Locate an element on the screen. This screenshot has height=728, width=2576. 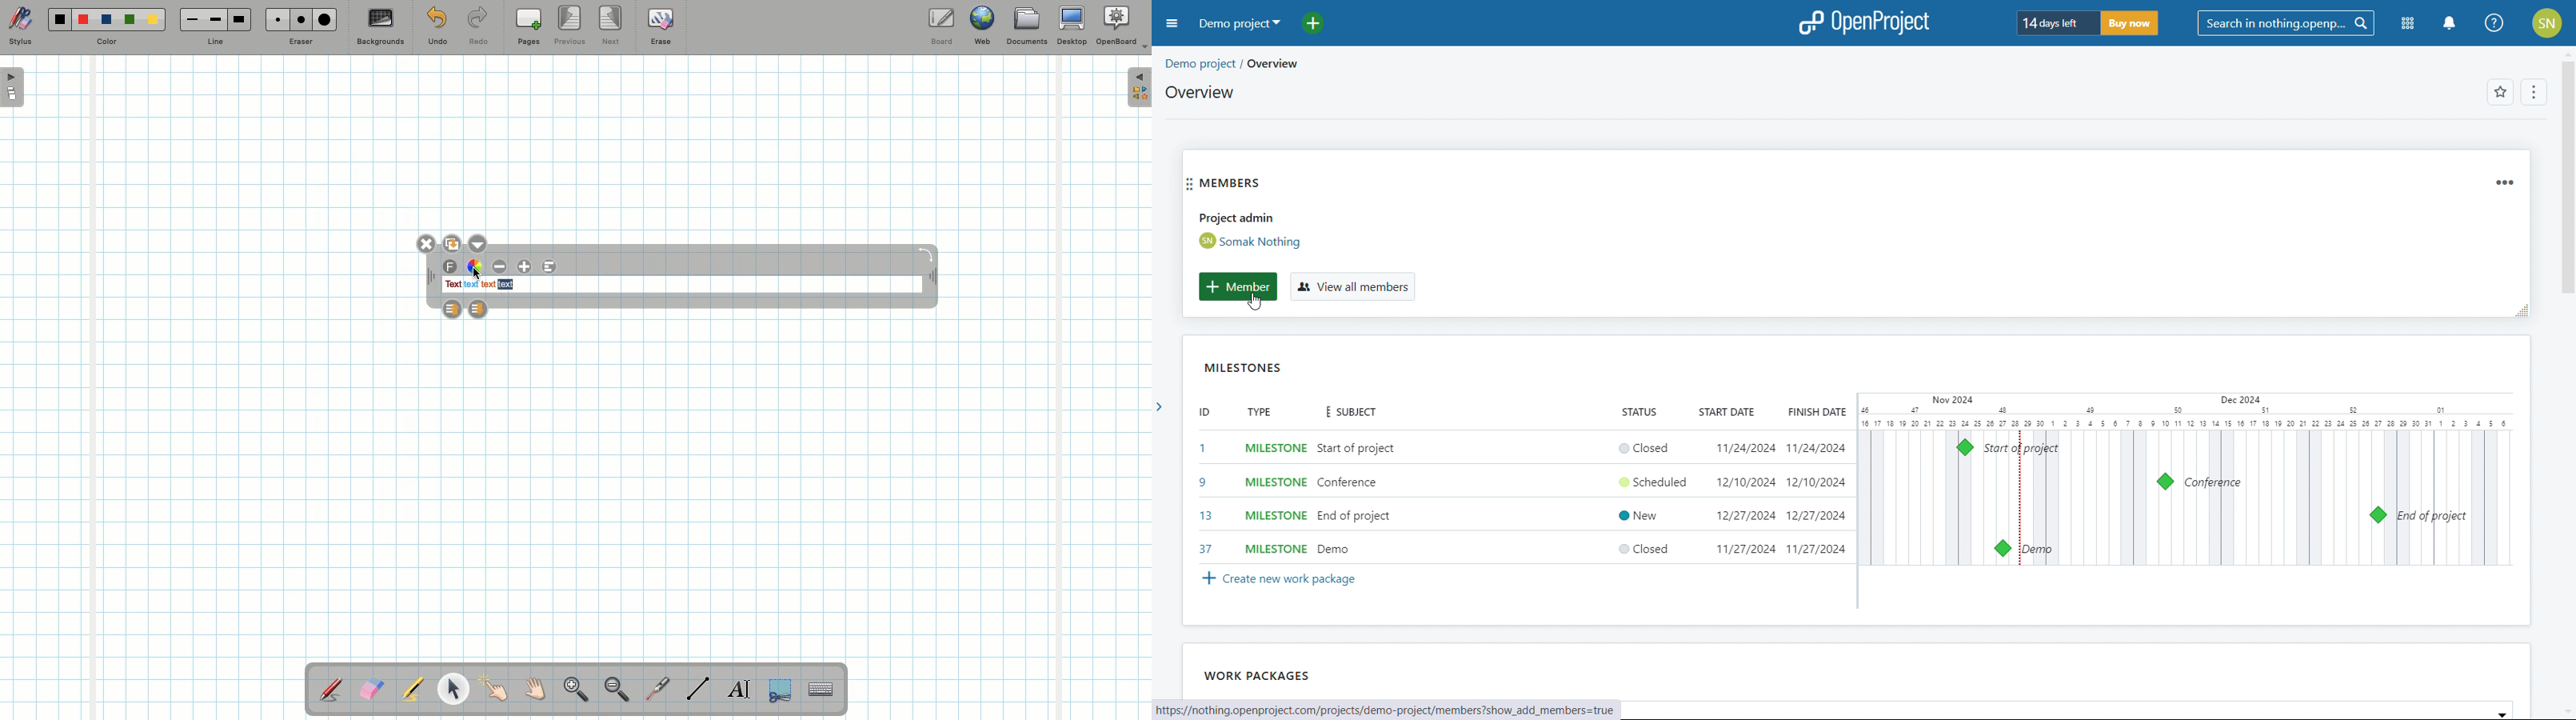
days left of trial is located at coordinates (2054, 22).